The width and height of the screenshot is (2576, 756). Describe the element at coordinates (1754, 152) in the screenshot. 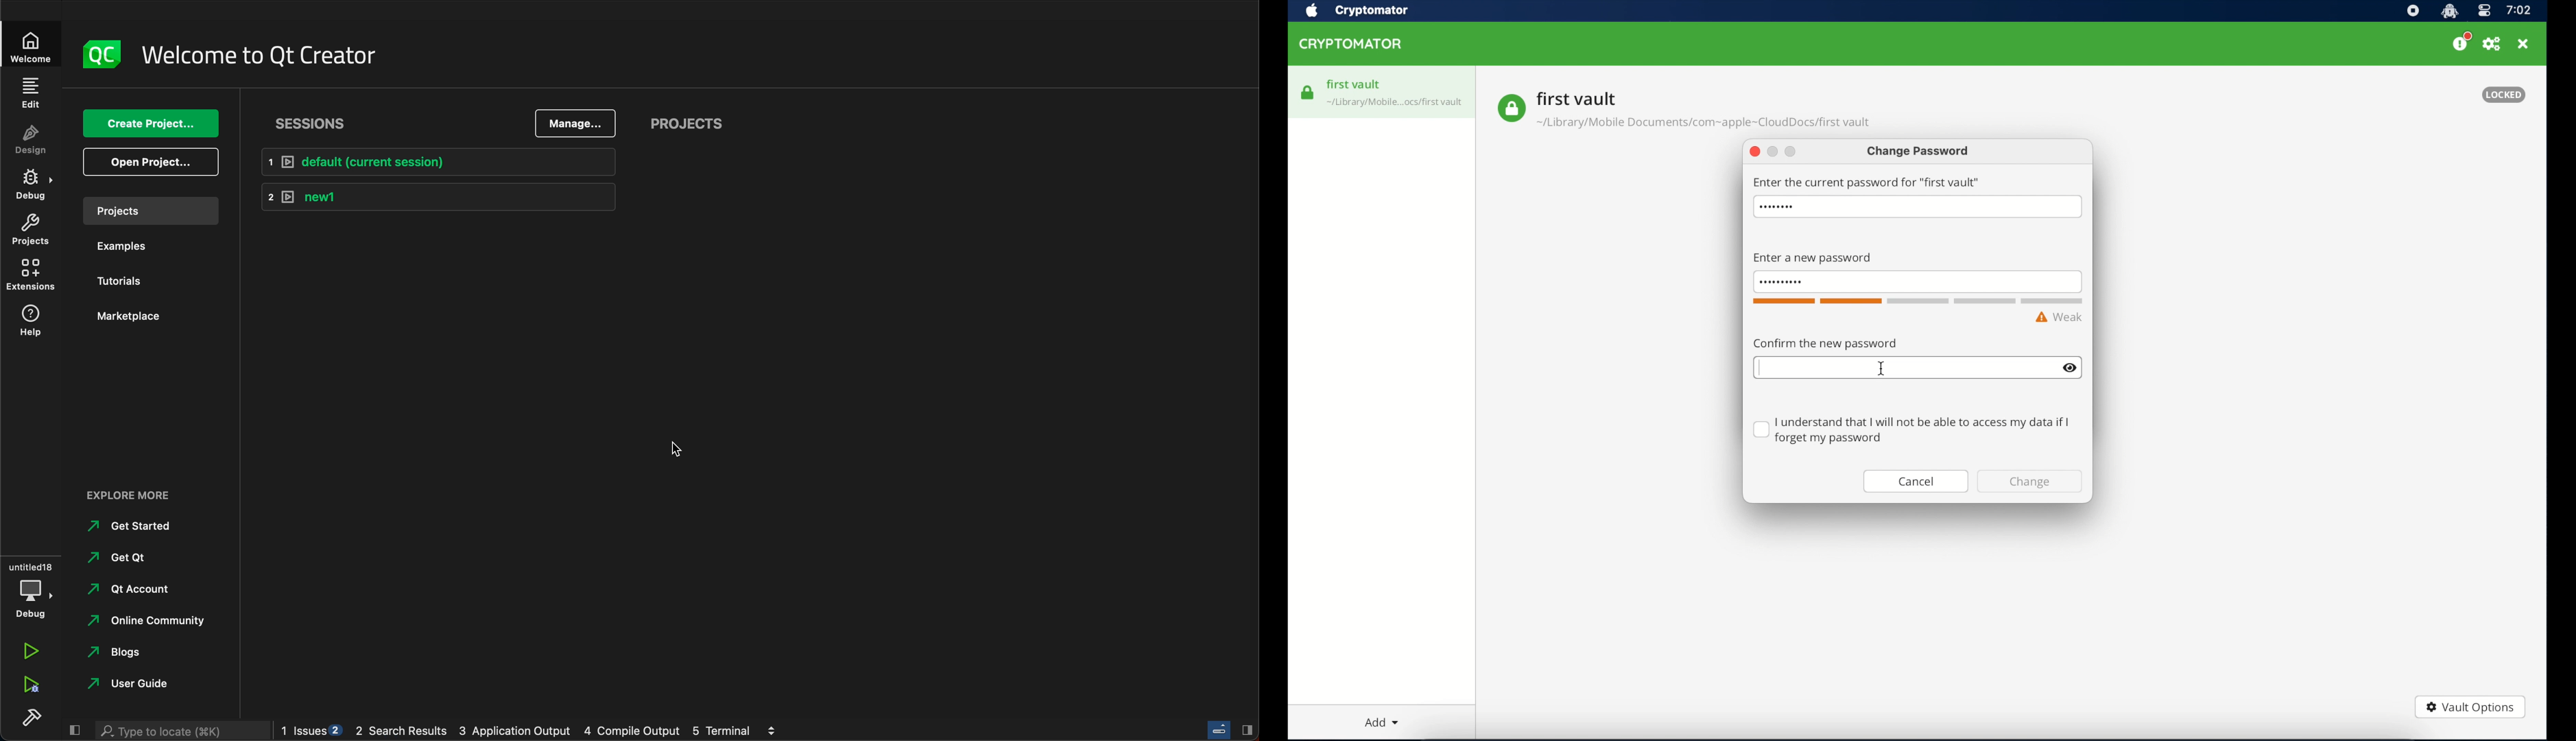

I see `close` at that location.